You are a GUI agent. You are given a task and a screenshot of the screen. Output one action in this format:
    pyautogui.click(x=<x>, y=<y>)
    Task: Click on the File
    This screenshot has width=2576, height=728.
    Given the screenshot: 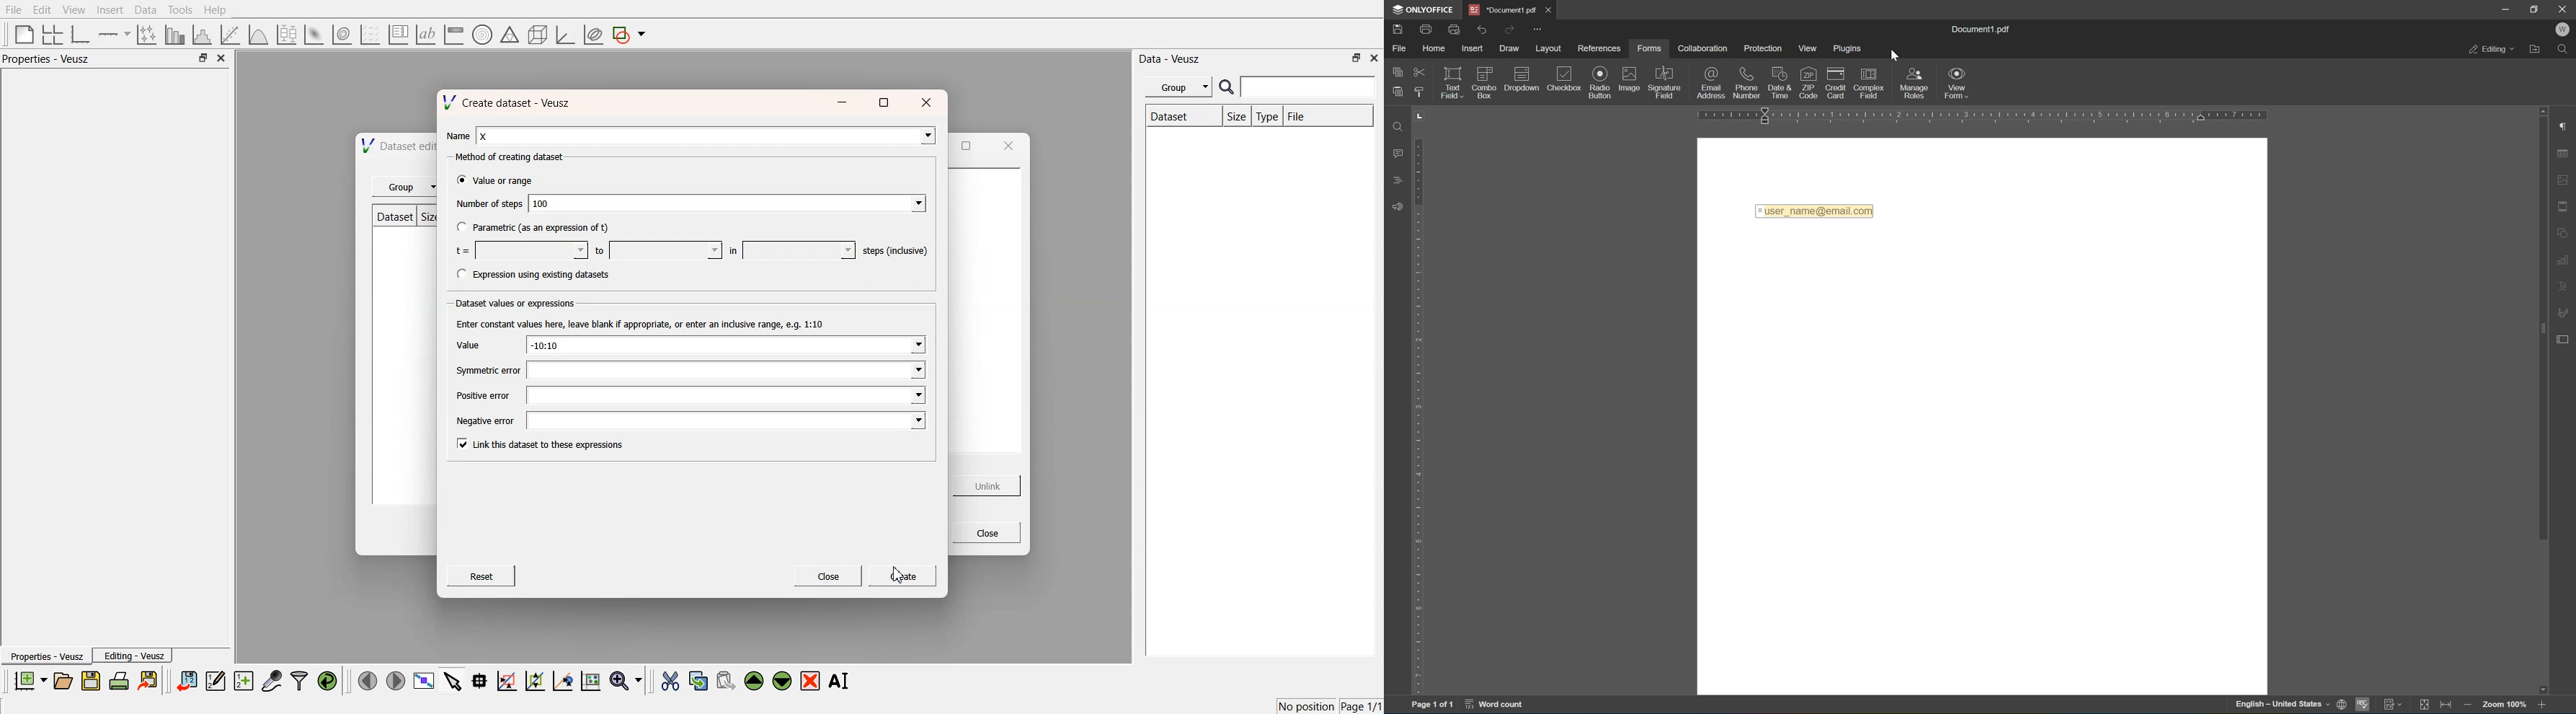 What is the action you would take?
    pyautogui.click(x=1309, y=116)
    